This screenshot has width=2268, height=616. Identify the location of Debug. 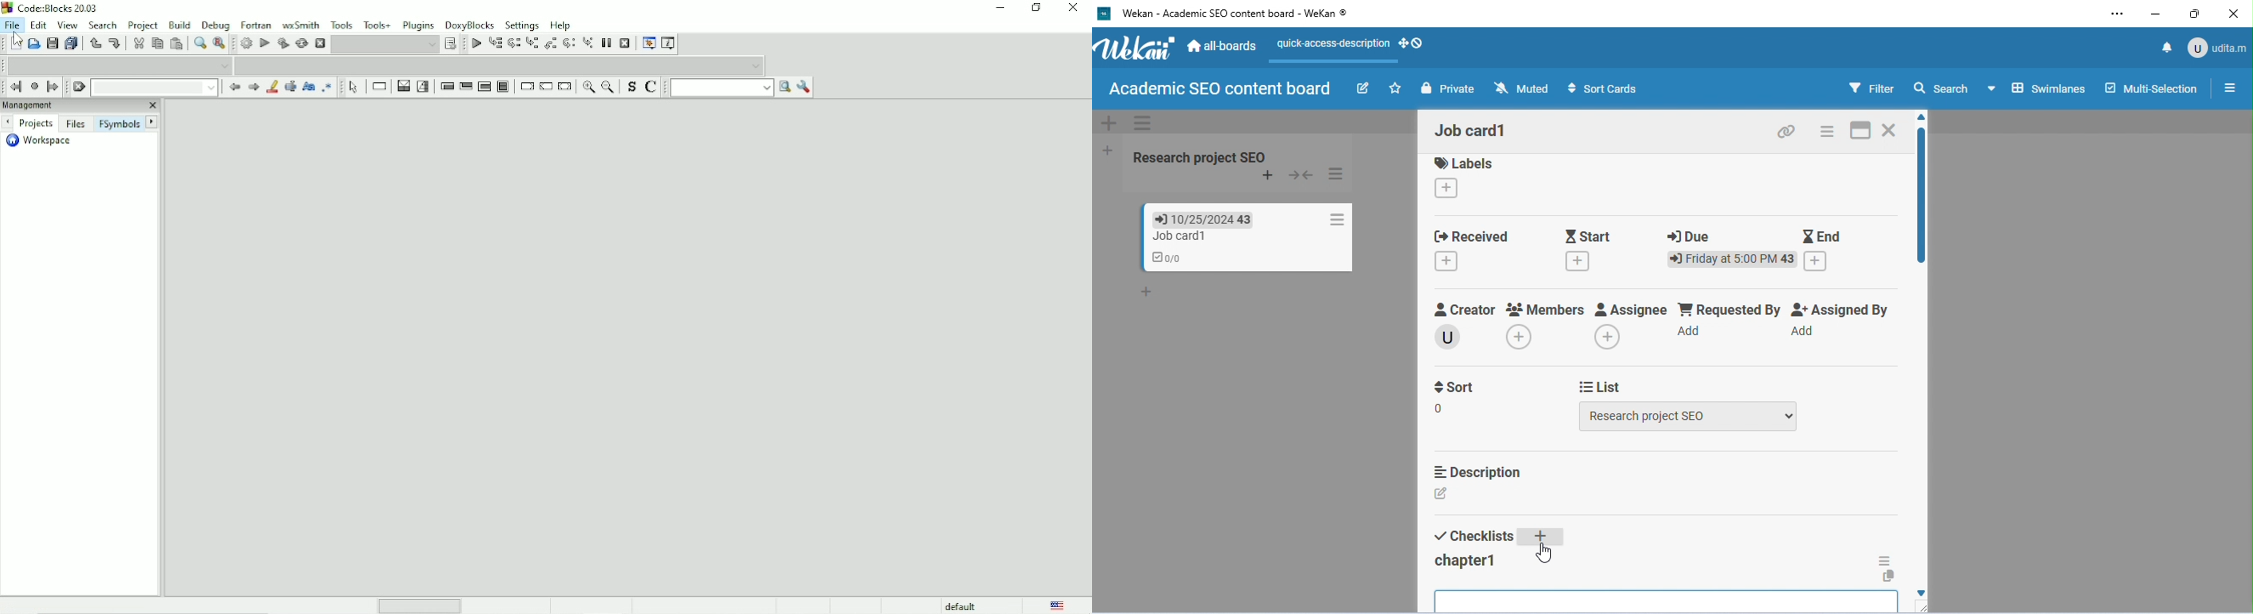
(215, 25).